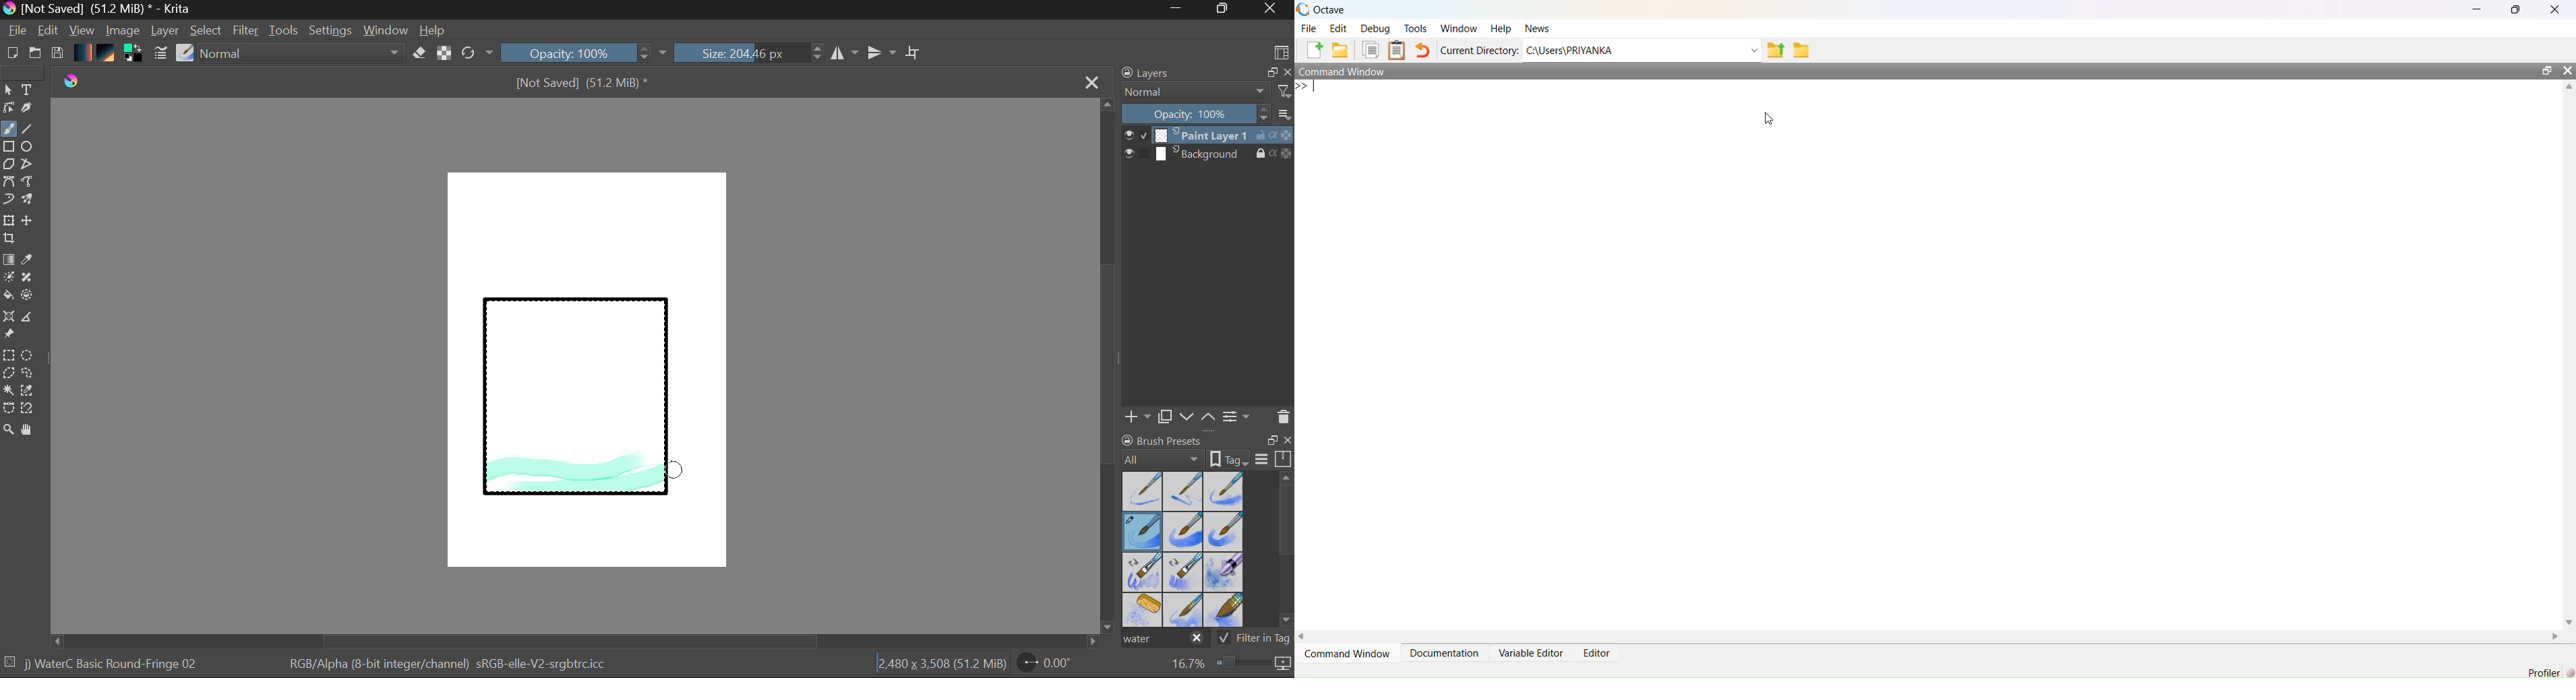 The height and width of the screenshot is (700, 2576). Describe the element at coordinates (30, 357) in the screenshot. I see `Elipses Selection tool` at that location.